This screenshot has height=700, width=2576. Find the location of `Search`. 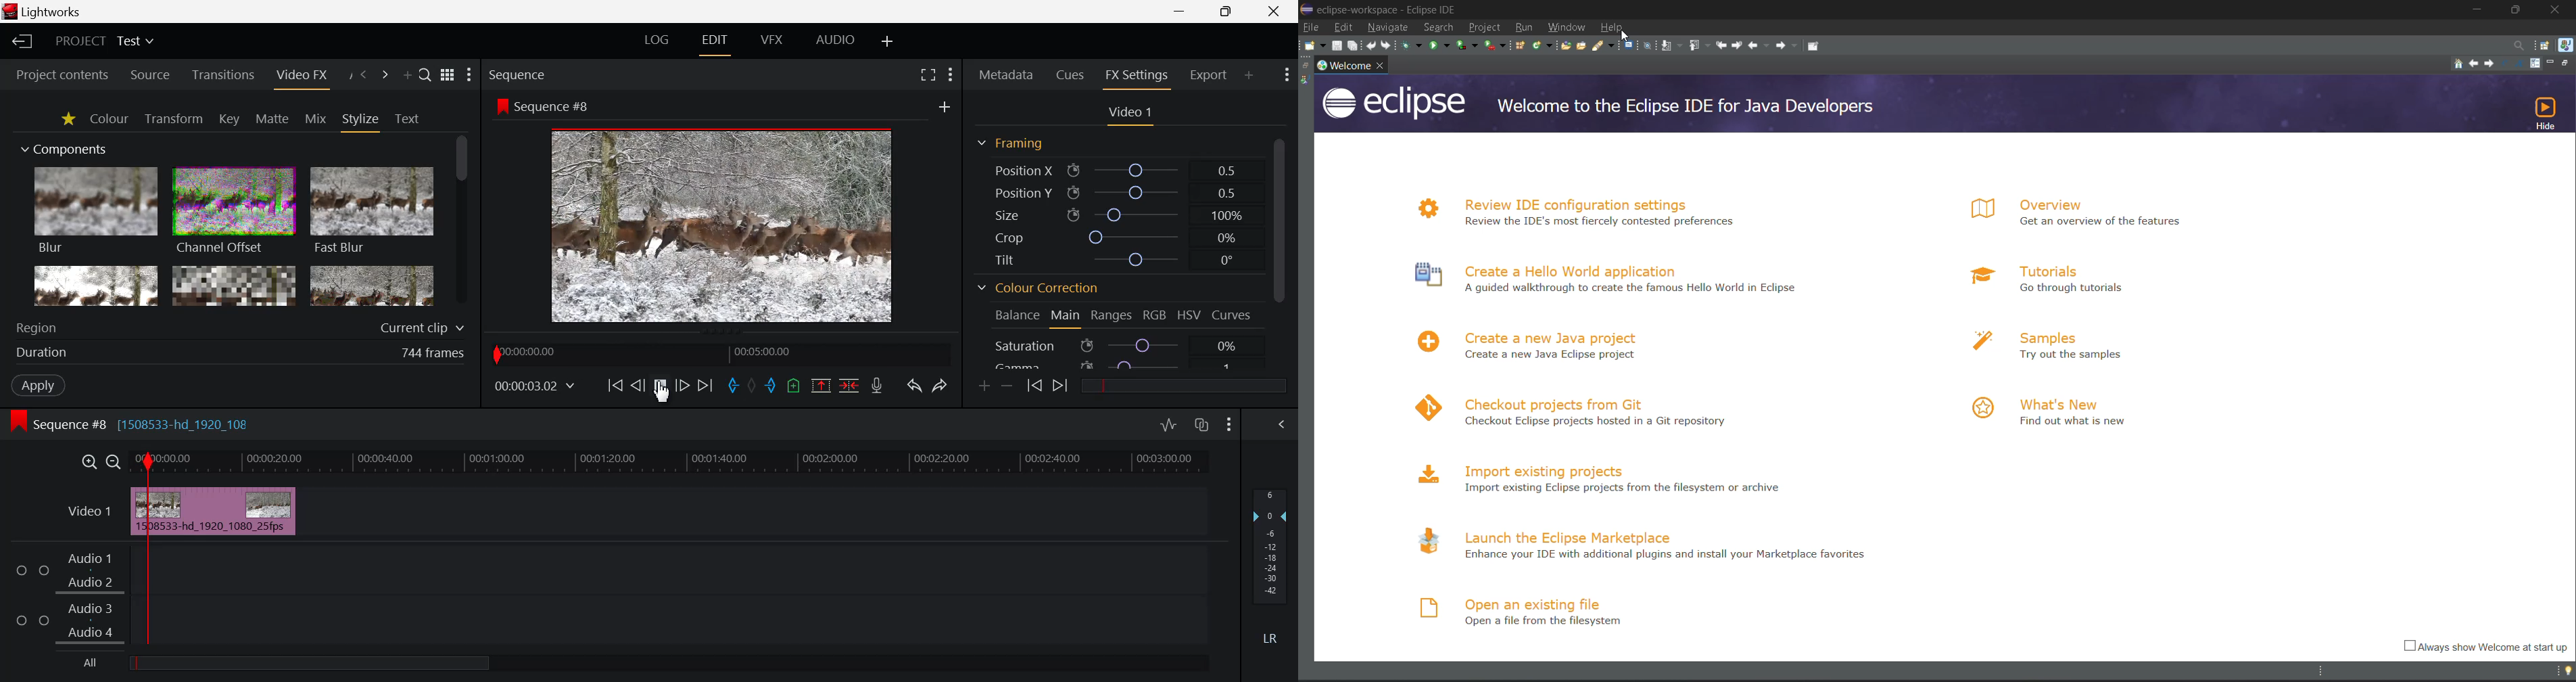

Search is located at coordinates (426, 76).